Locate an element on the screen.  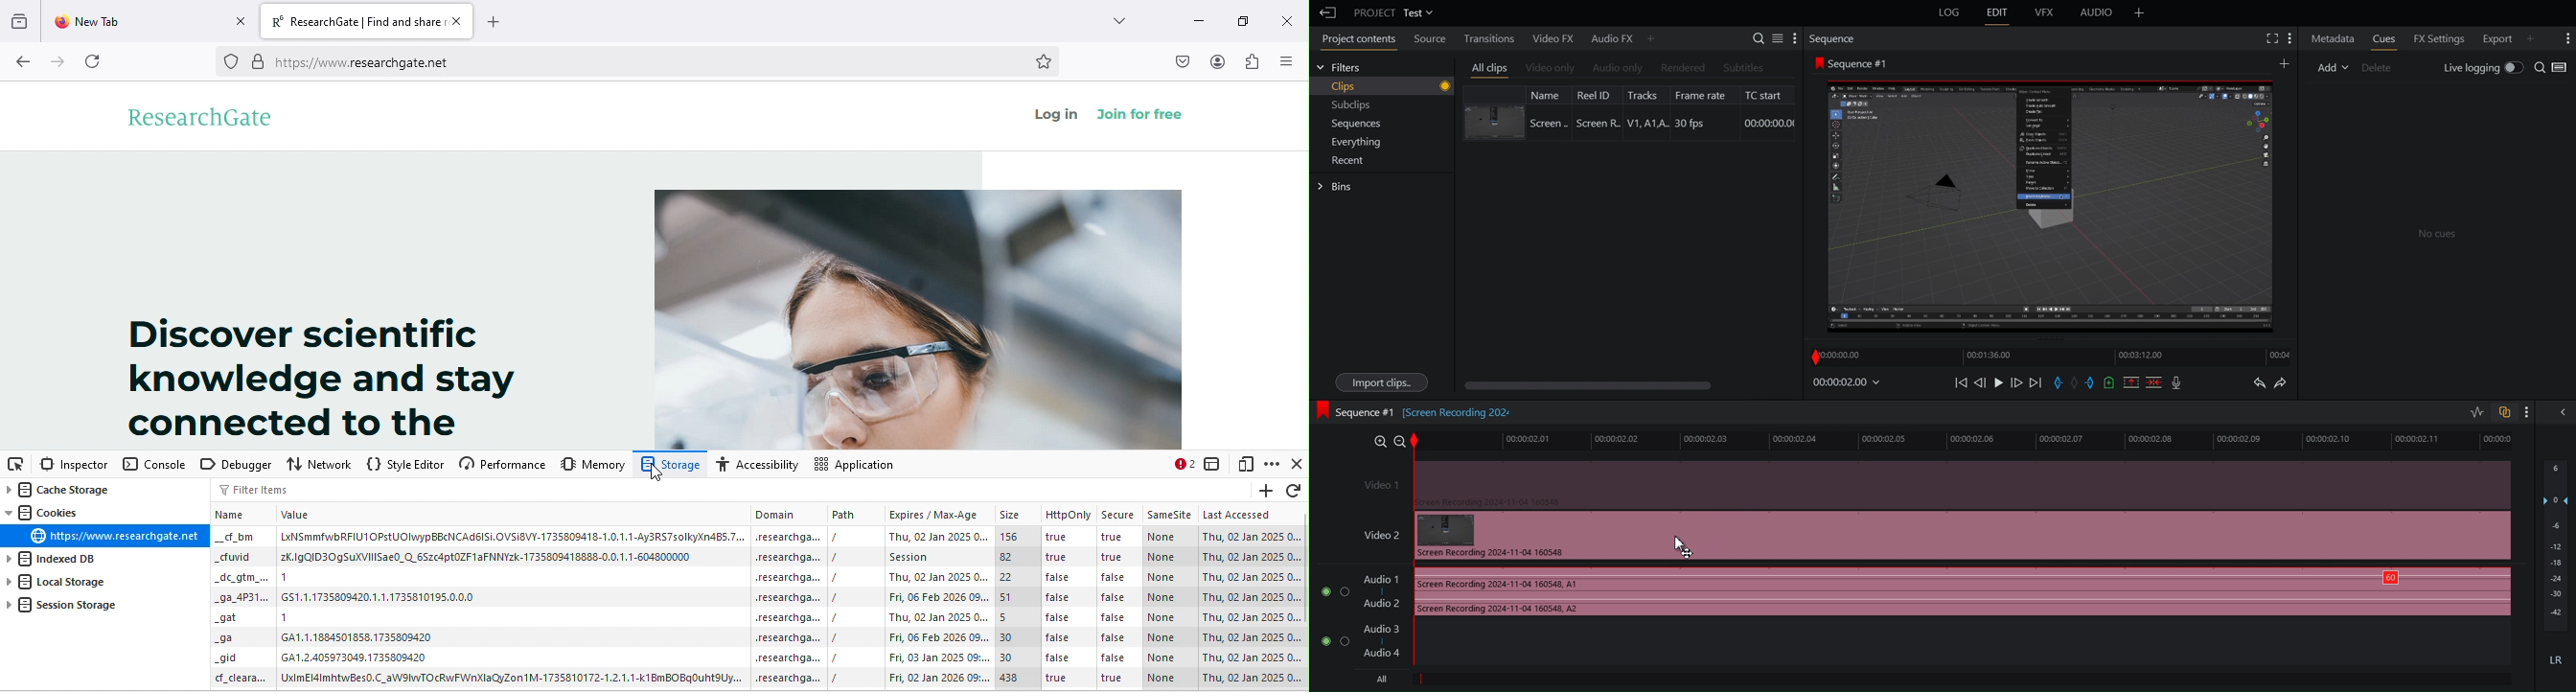
option is located at coordinates (1270, 464).